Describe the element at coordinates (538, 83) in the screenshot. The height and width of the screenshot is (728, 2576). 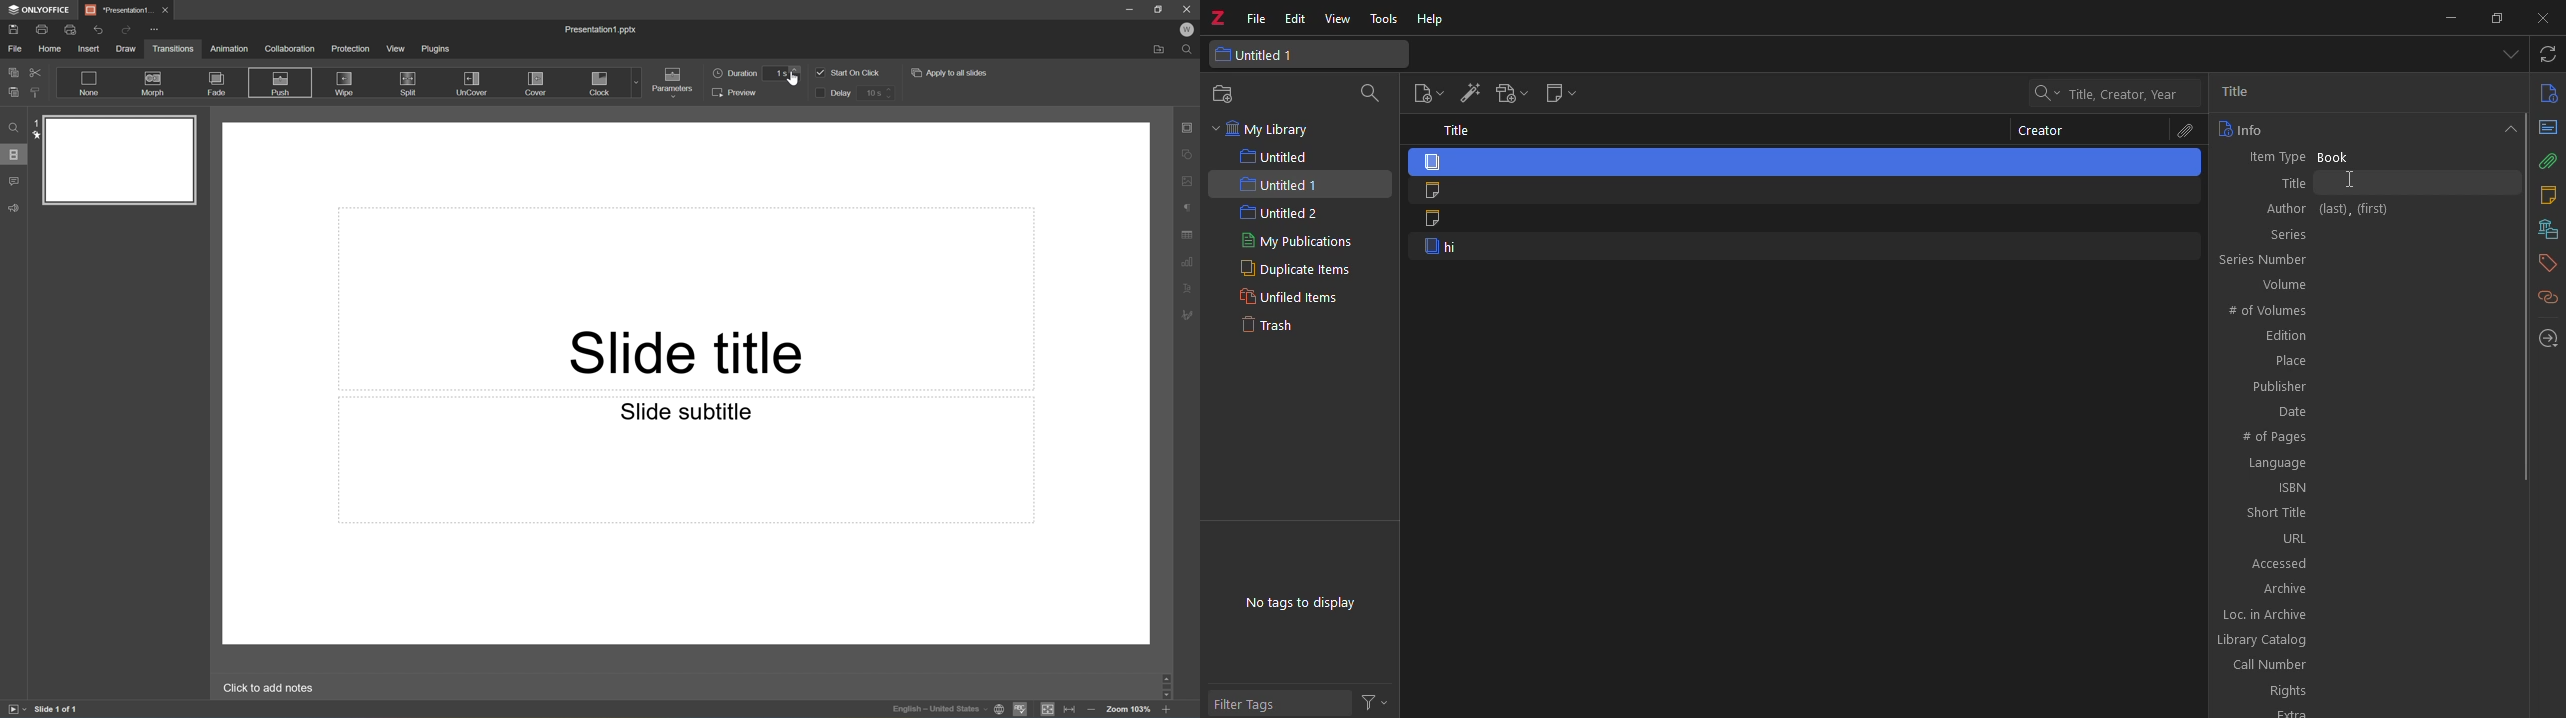
I see `Cover` at that location.